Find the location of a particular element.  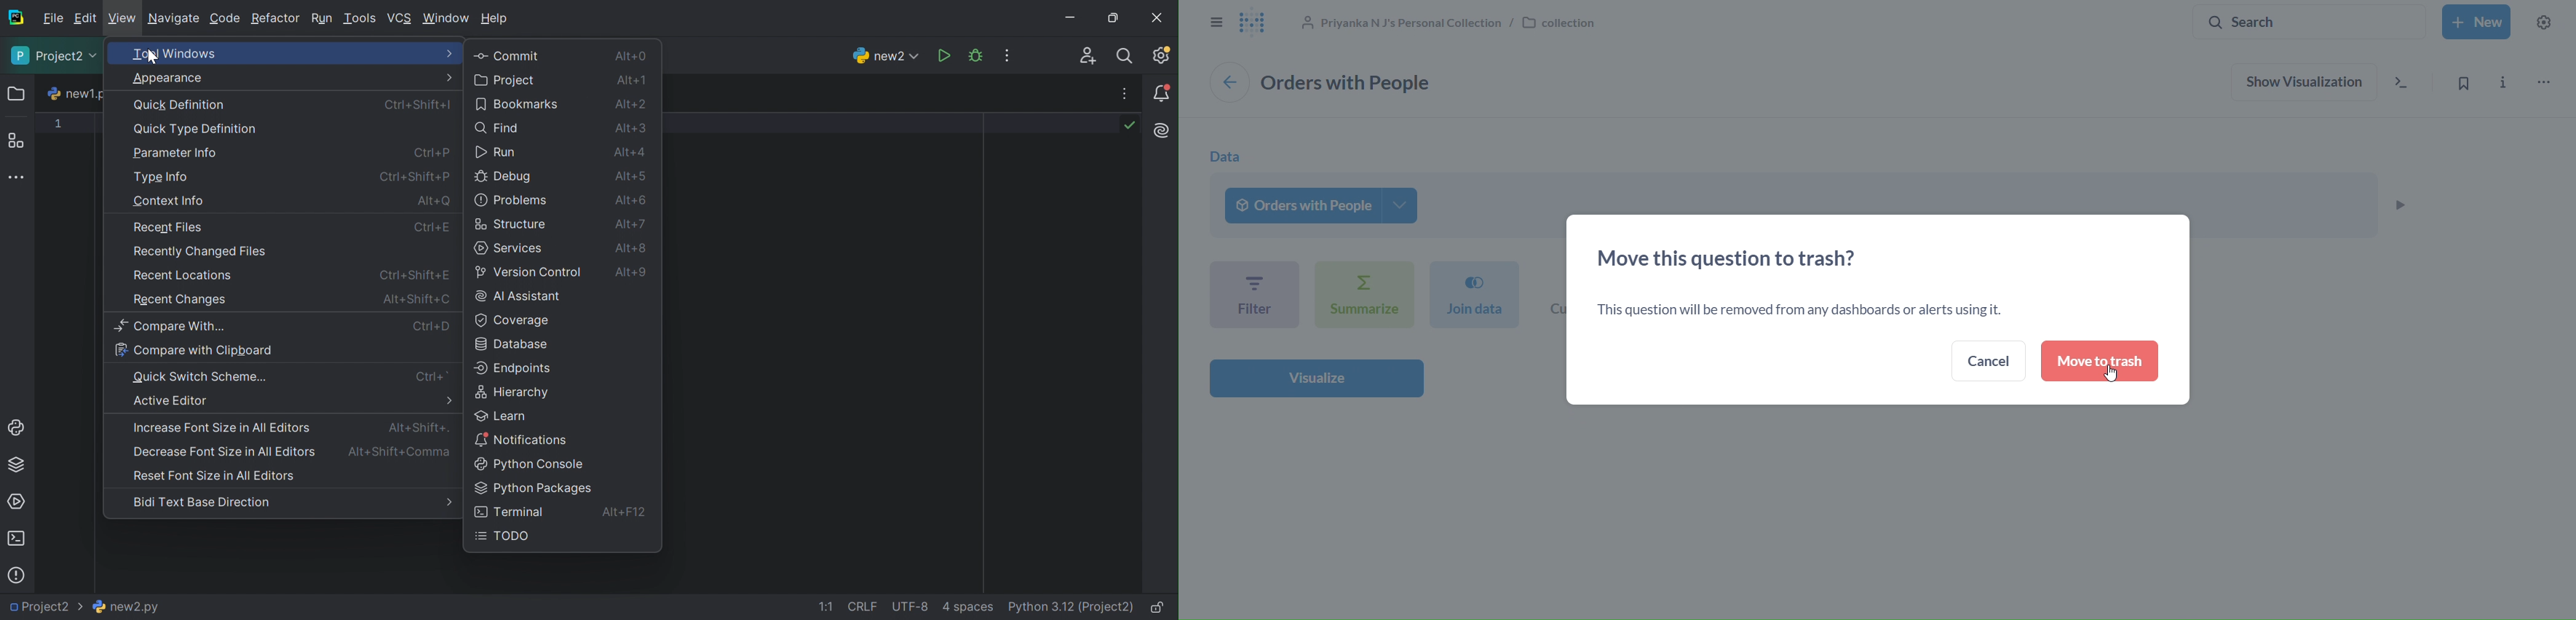

Search everywhere is located at coordinates (1127, 57).